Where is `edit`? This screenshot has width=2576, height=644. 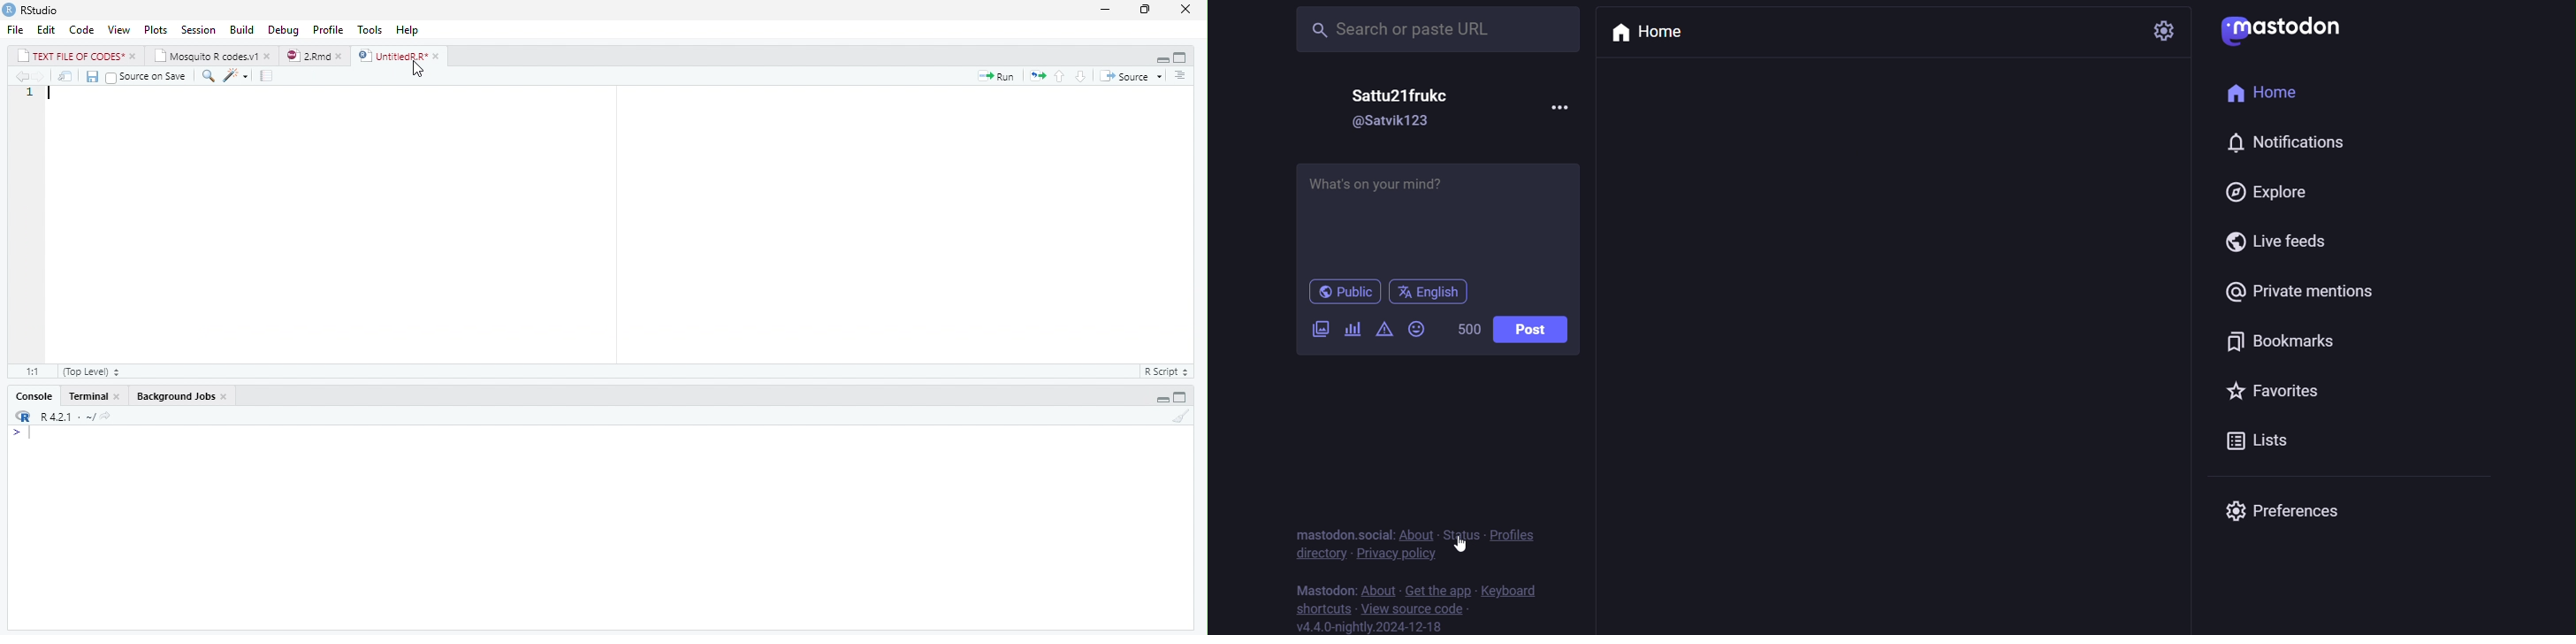
edit is located at coordinates (47, 30).